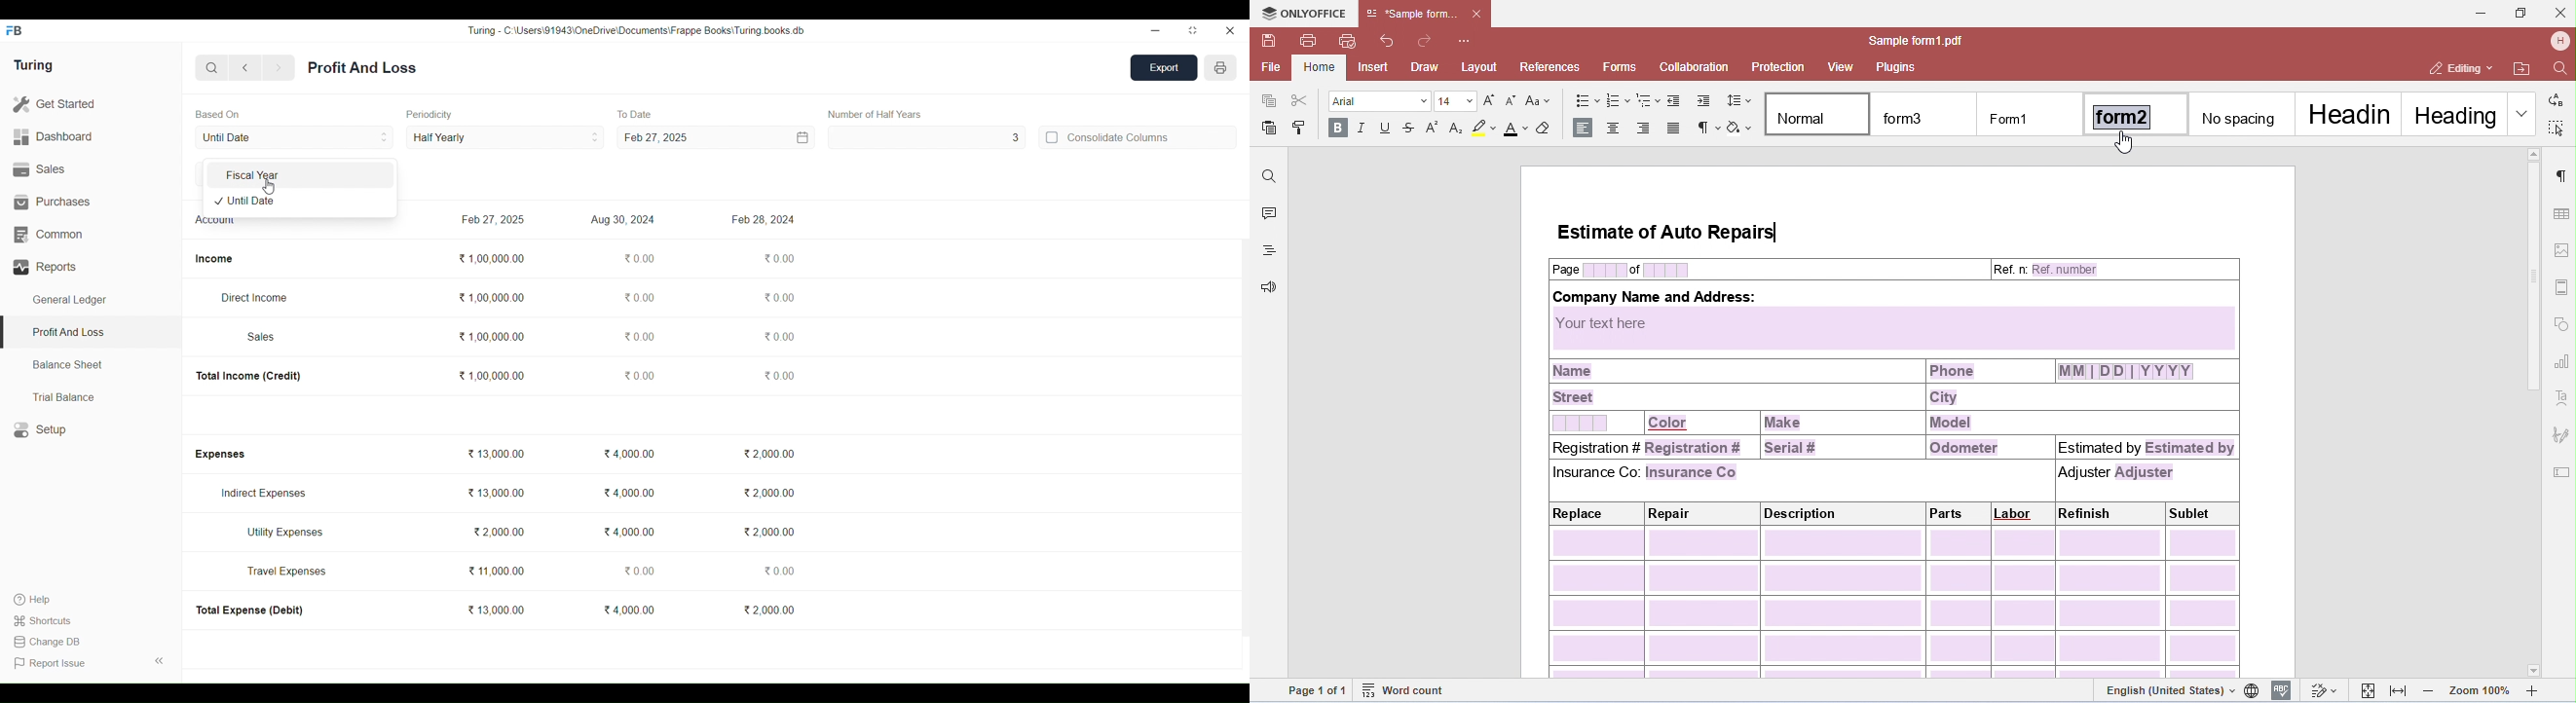 Image resolution: width=2576 pixels, height=728 pixels. I want to click on 4,000.00, so click(629, 609).